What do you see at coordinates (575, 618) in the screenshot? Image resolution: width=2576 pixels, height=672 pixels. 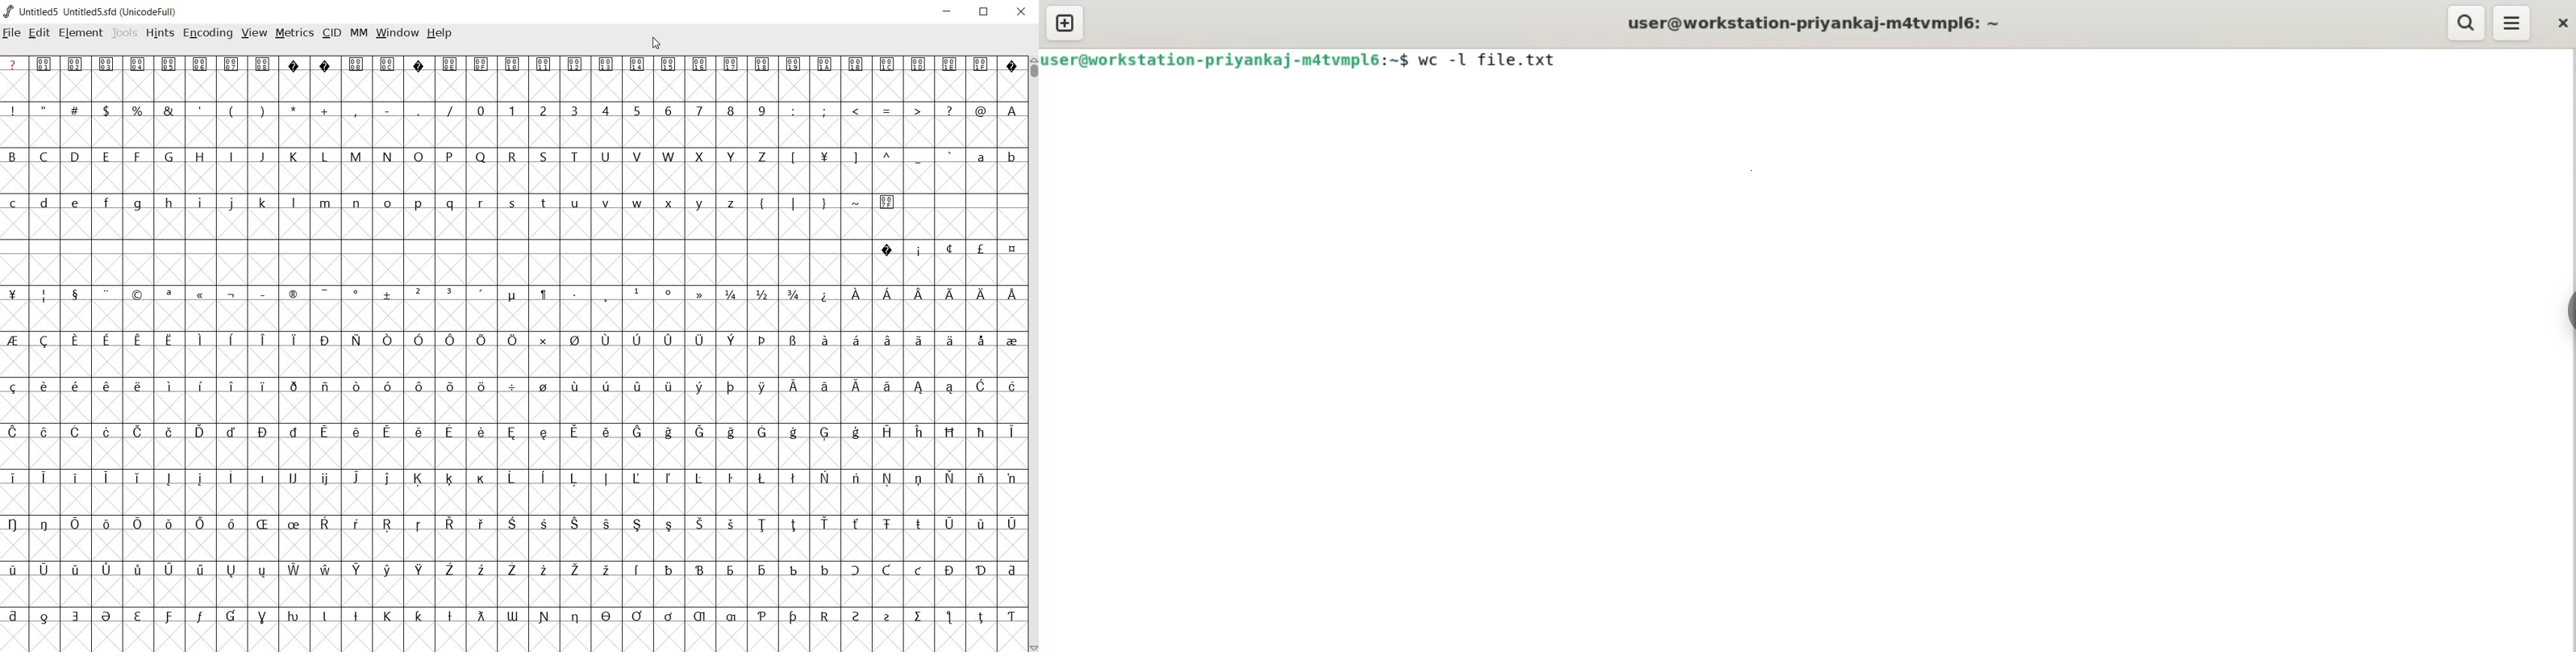 I see `Symbol` at bounding box center [575, 618].